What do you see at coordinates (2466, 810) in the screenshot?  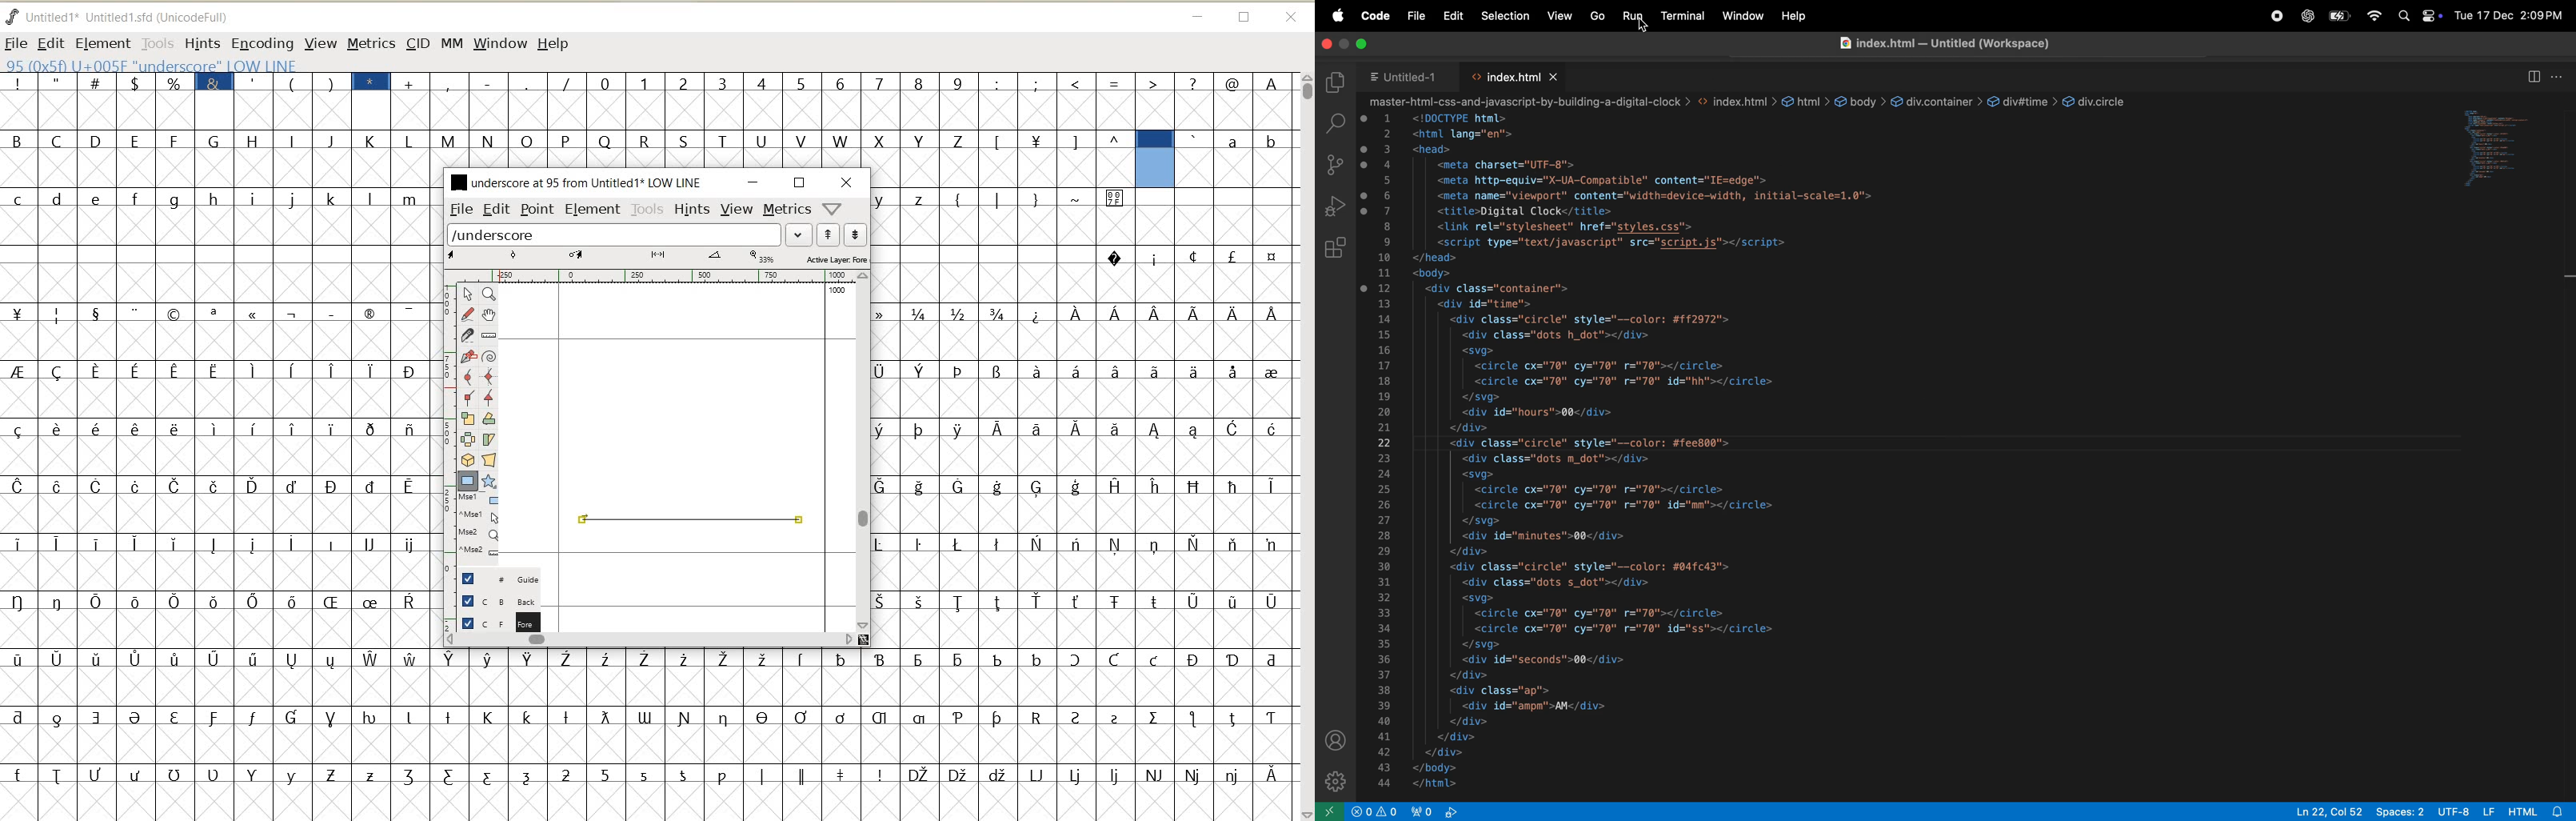 I see `UTF 8 LF` at bounding box center [2466, 810].